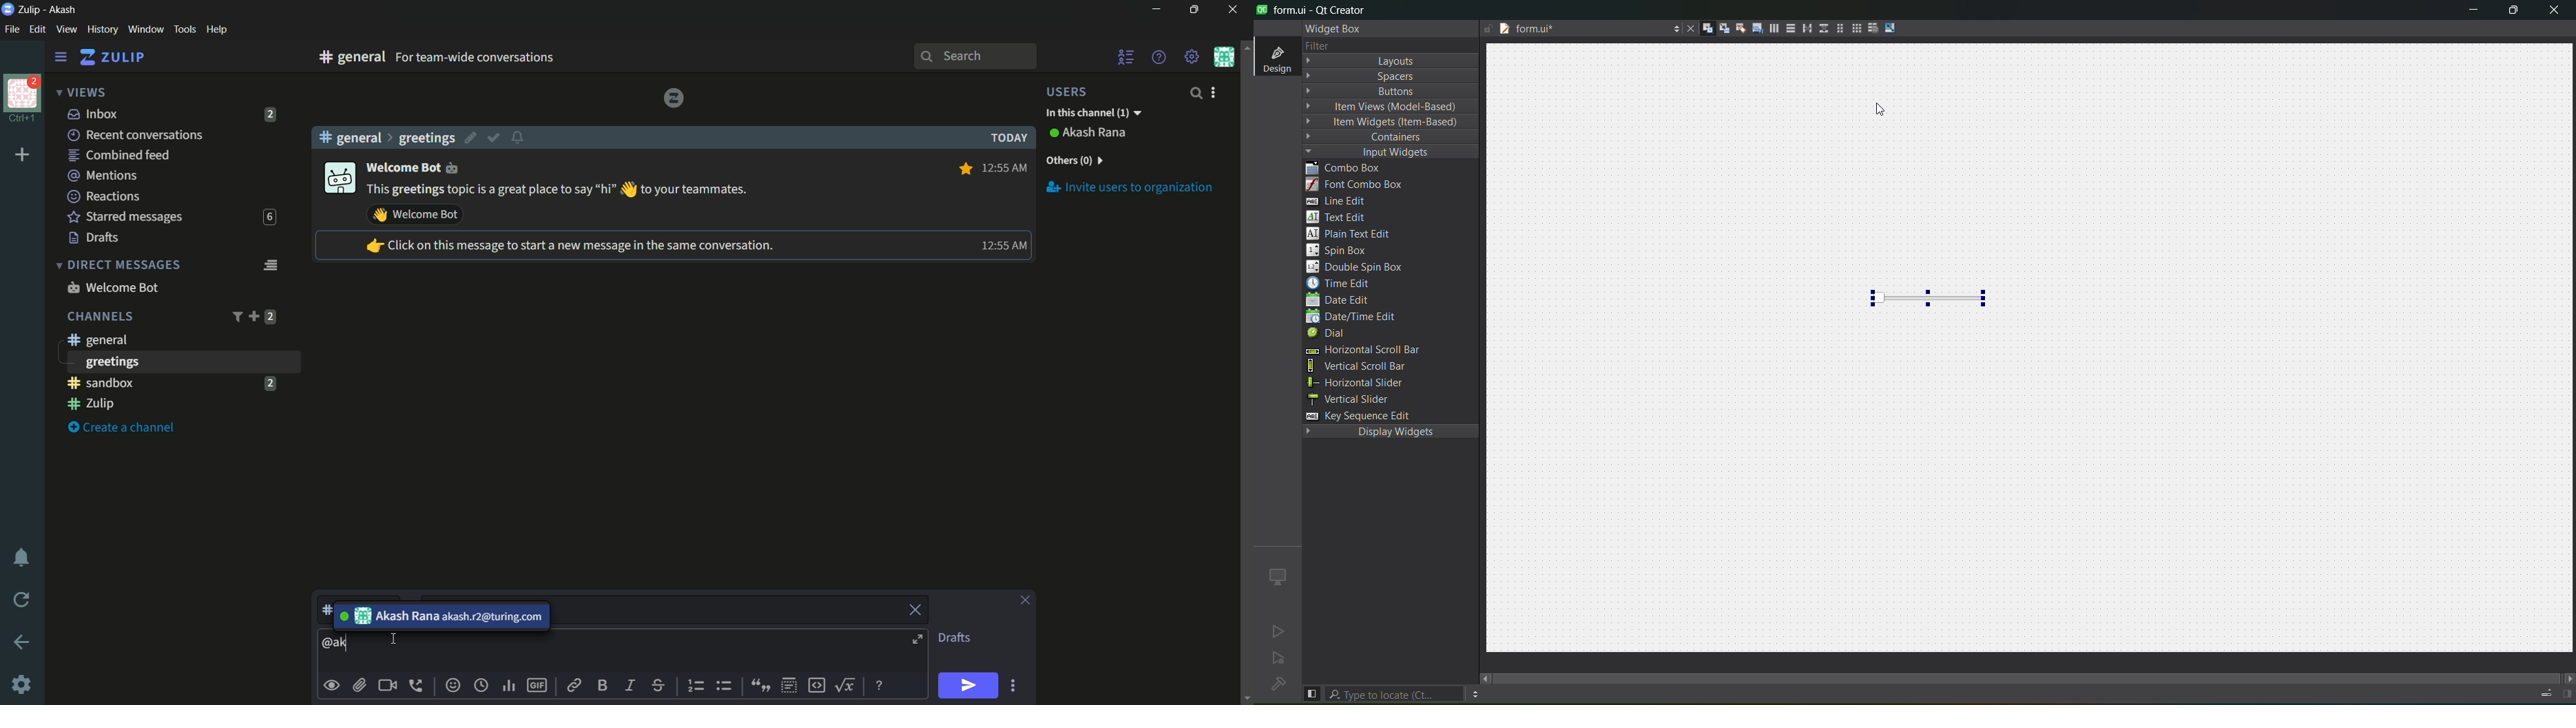  What do you see at coordinates (12, 30) in the screenshot?
I see `file menu` at bounding box center [12, 30].